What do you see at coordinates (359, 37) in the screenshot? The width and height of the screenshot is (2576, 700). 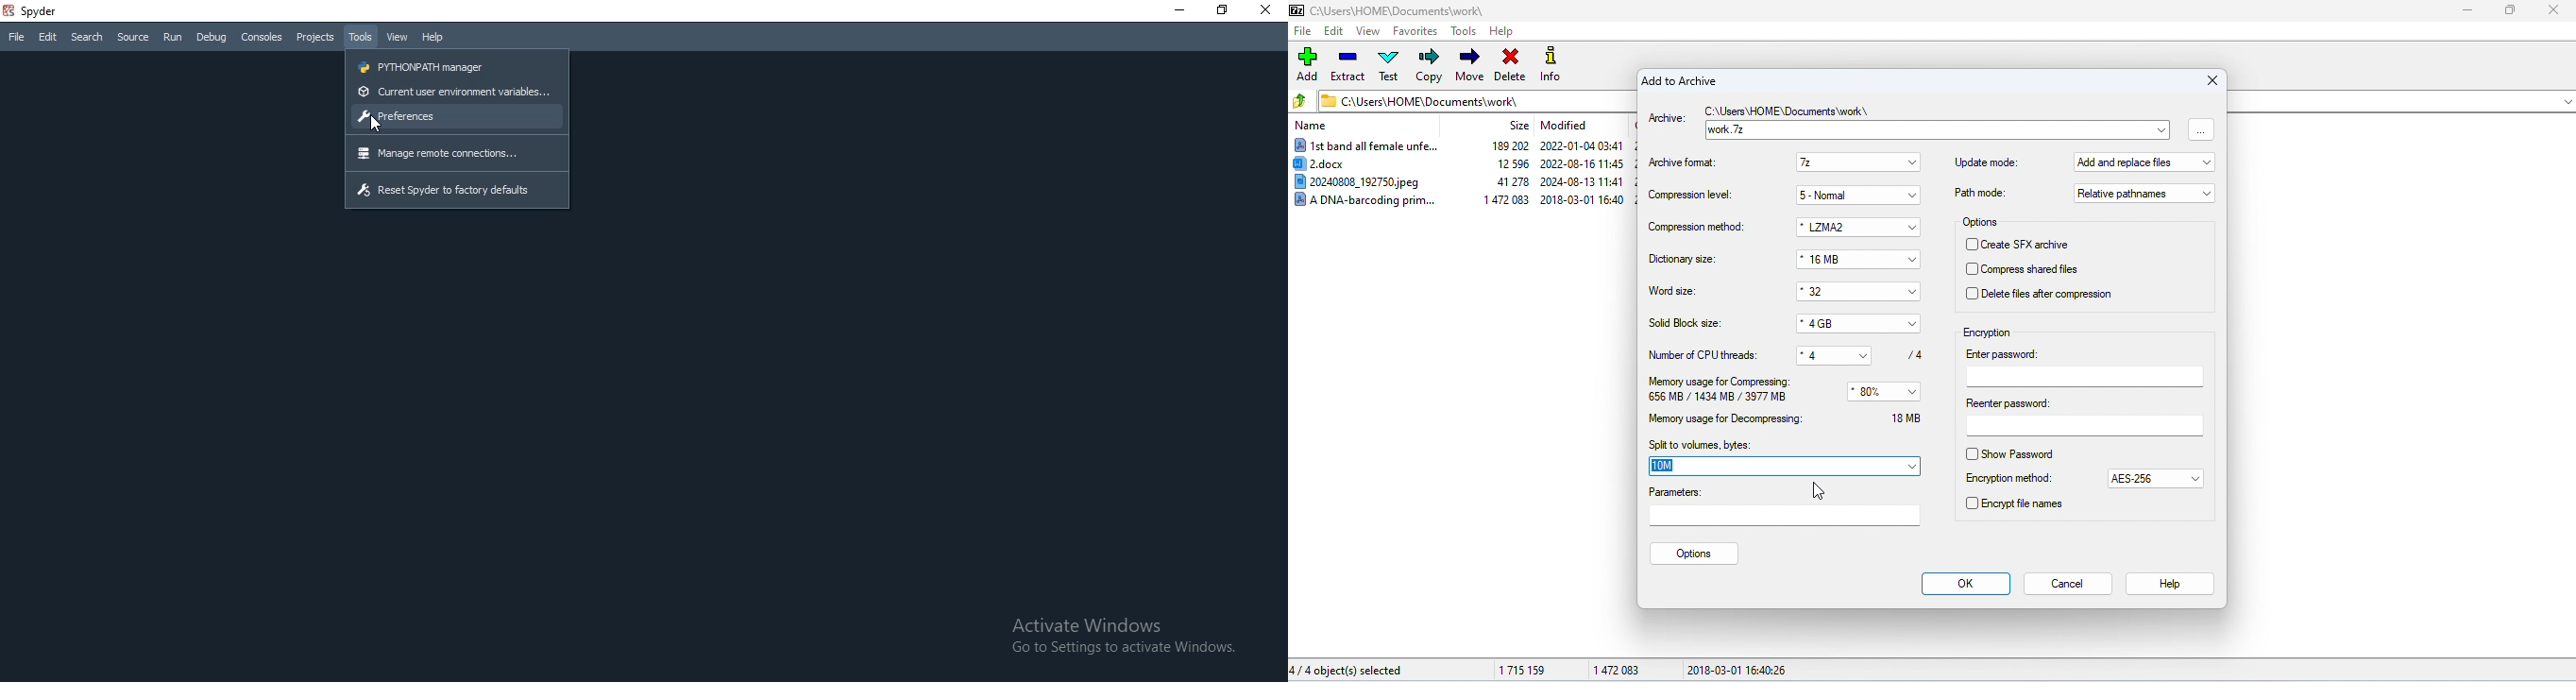 I see `Tools` at bounding box center [359, 37].